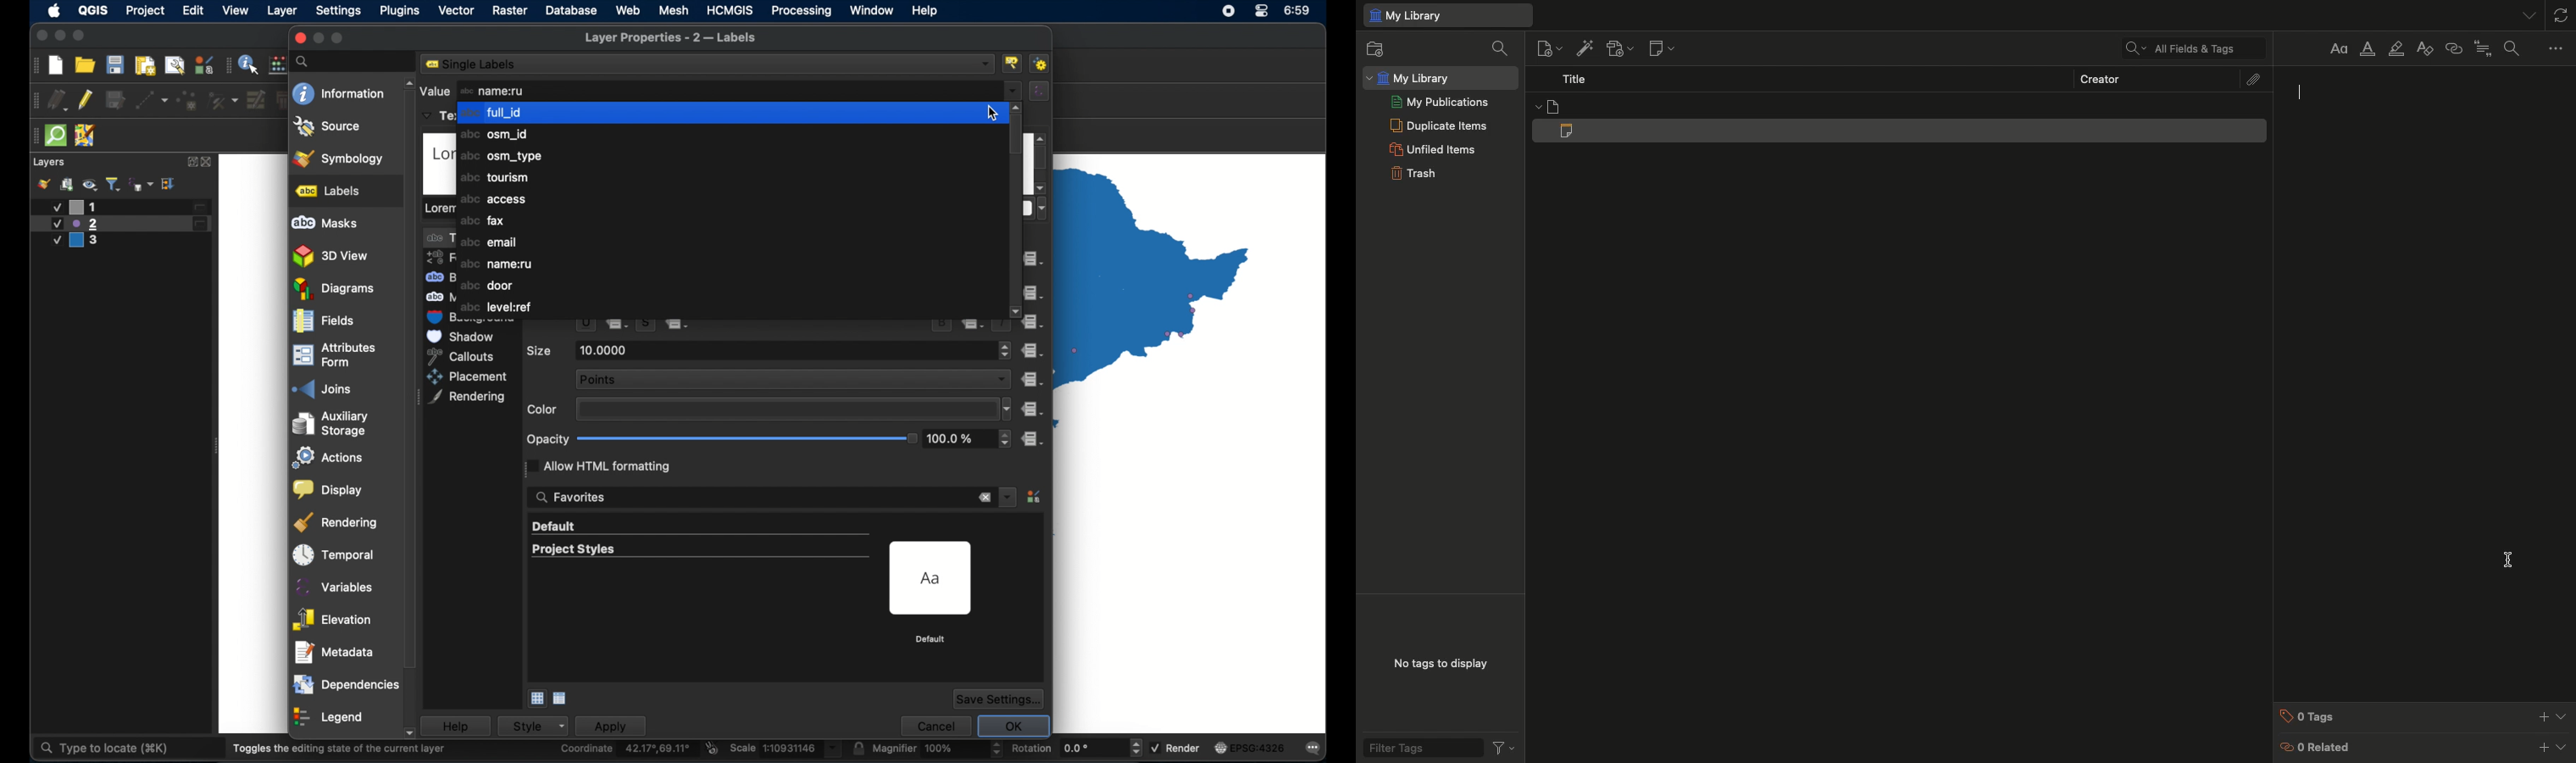 Image resolution: width=2576 pixels, height=784 pixels. Describe the element at coordinates (279, 64) in the screenshot. I see `open field calculator` at that location.